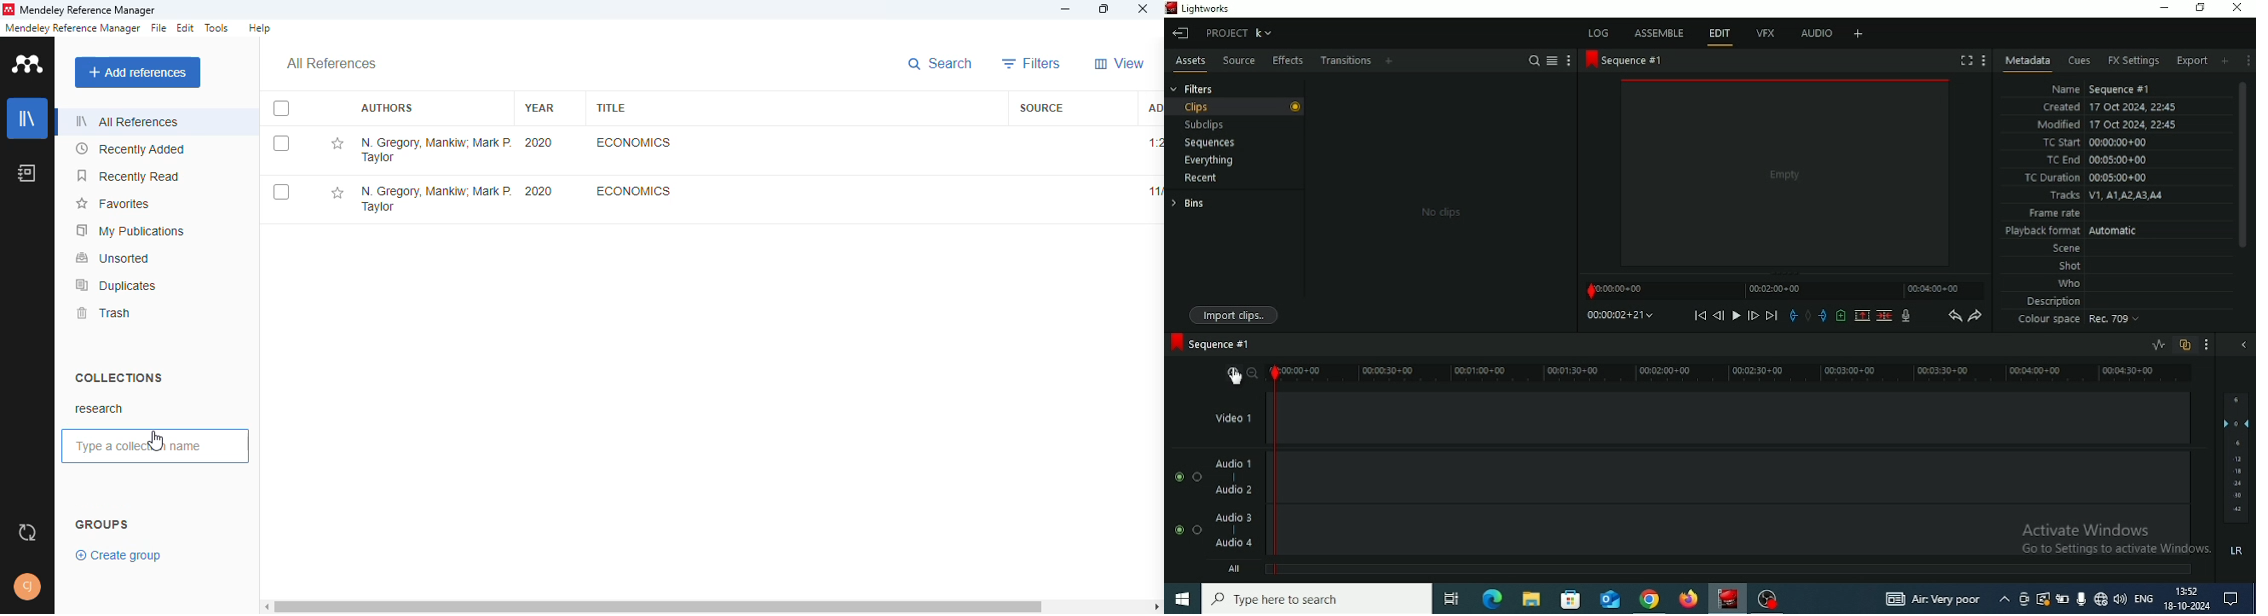  I want to click on Clips, so click(1235, 107).